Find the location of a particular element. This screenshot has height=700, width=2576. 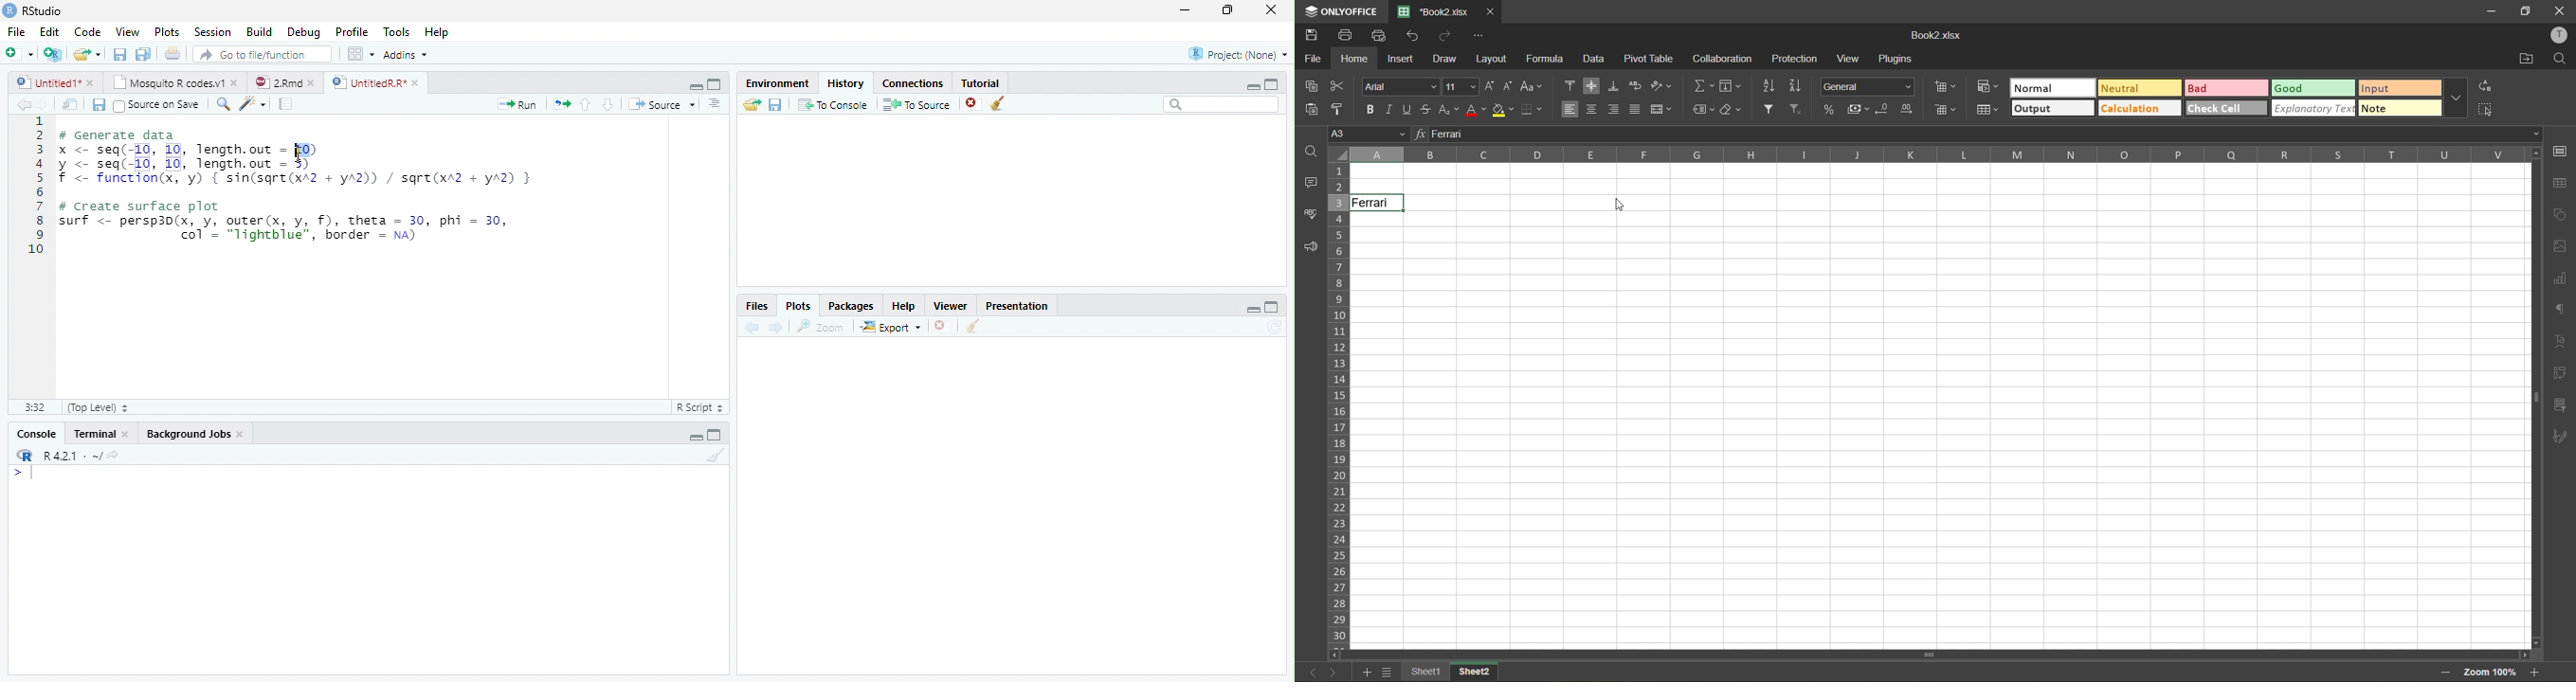

Create a project is located at coordinates (51, 54).